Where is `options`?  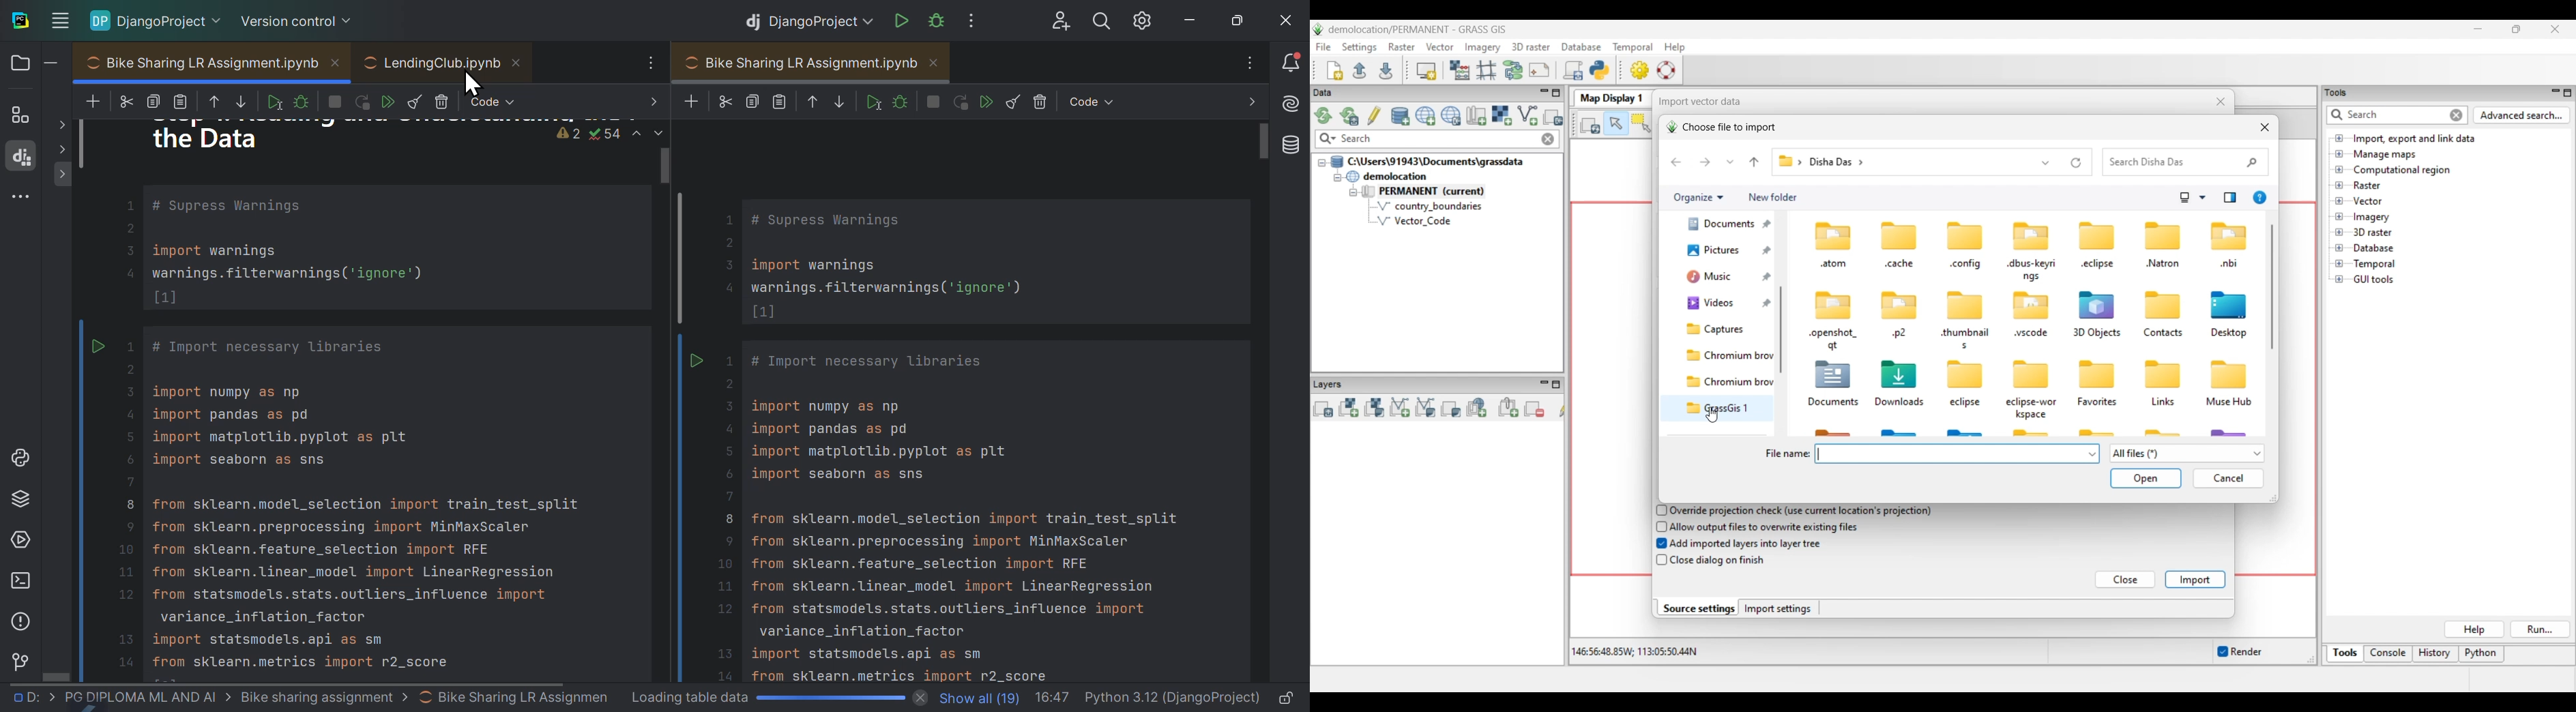
options is located at coordinates (1246, 63).